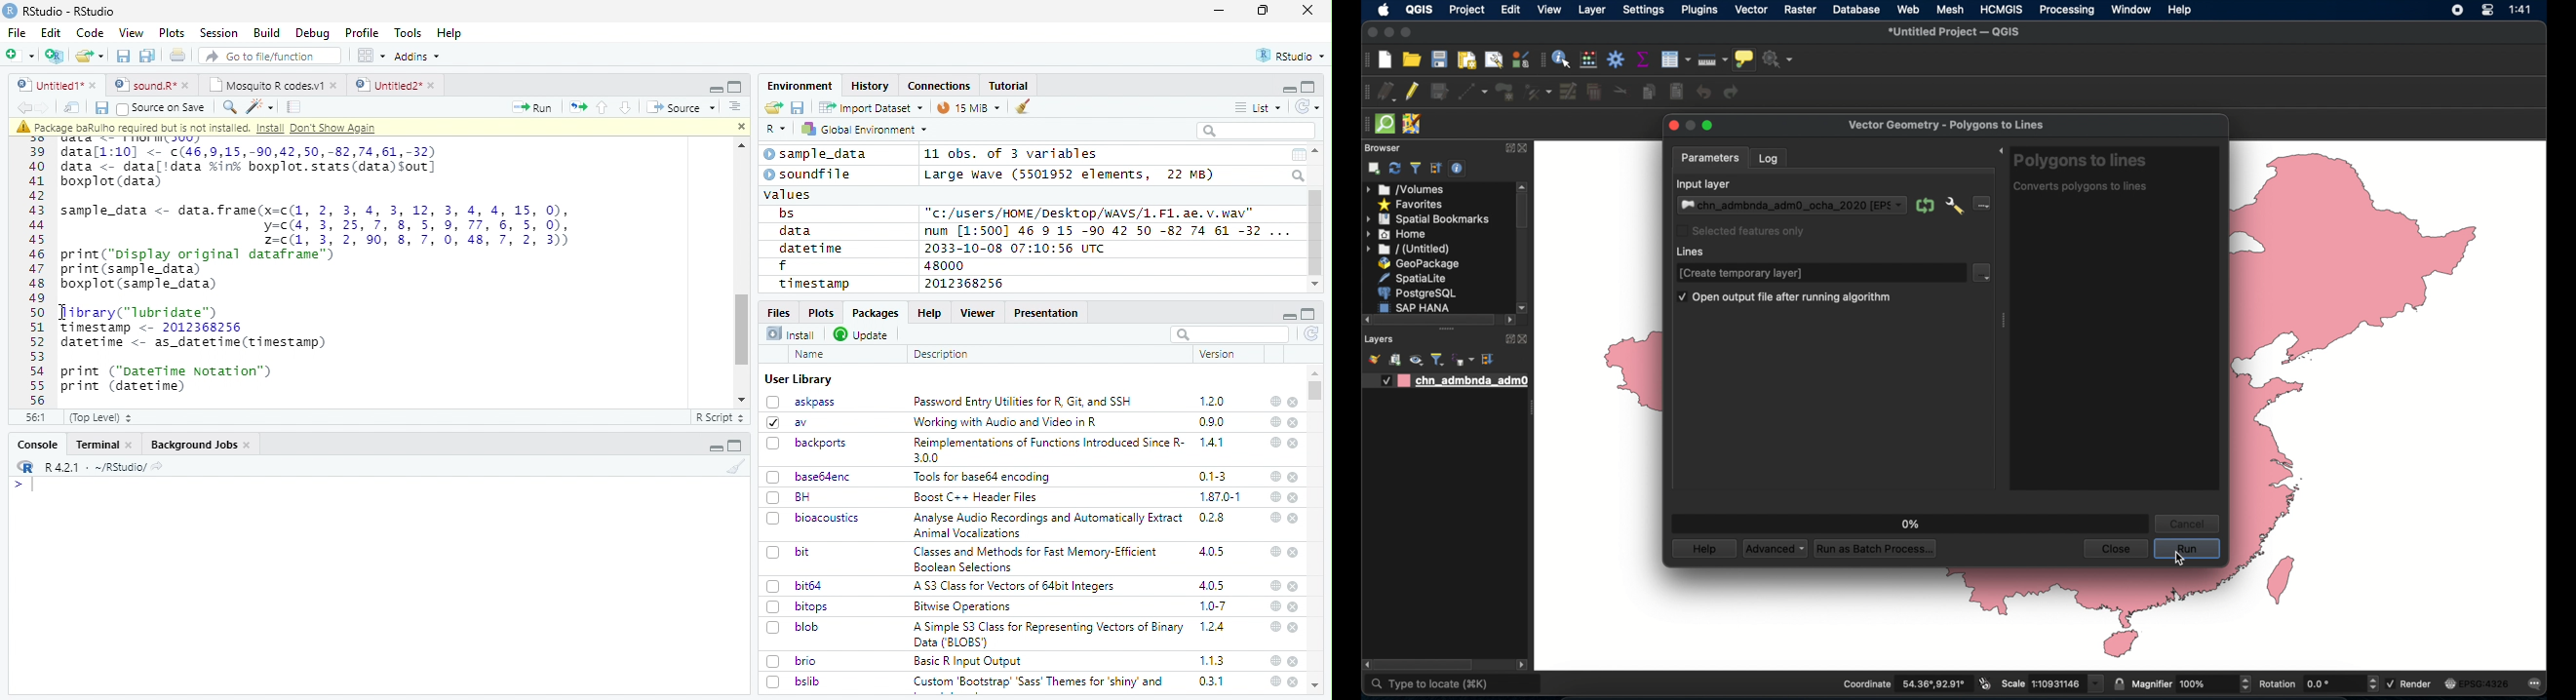 This screenshot has width=2576, height=700. What do you see at coordinates (1010, 86) in the screenshot?
I see `Tutorial` at bounding box center [1010, 86].